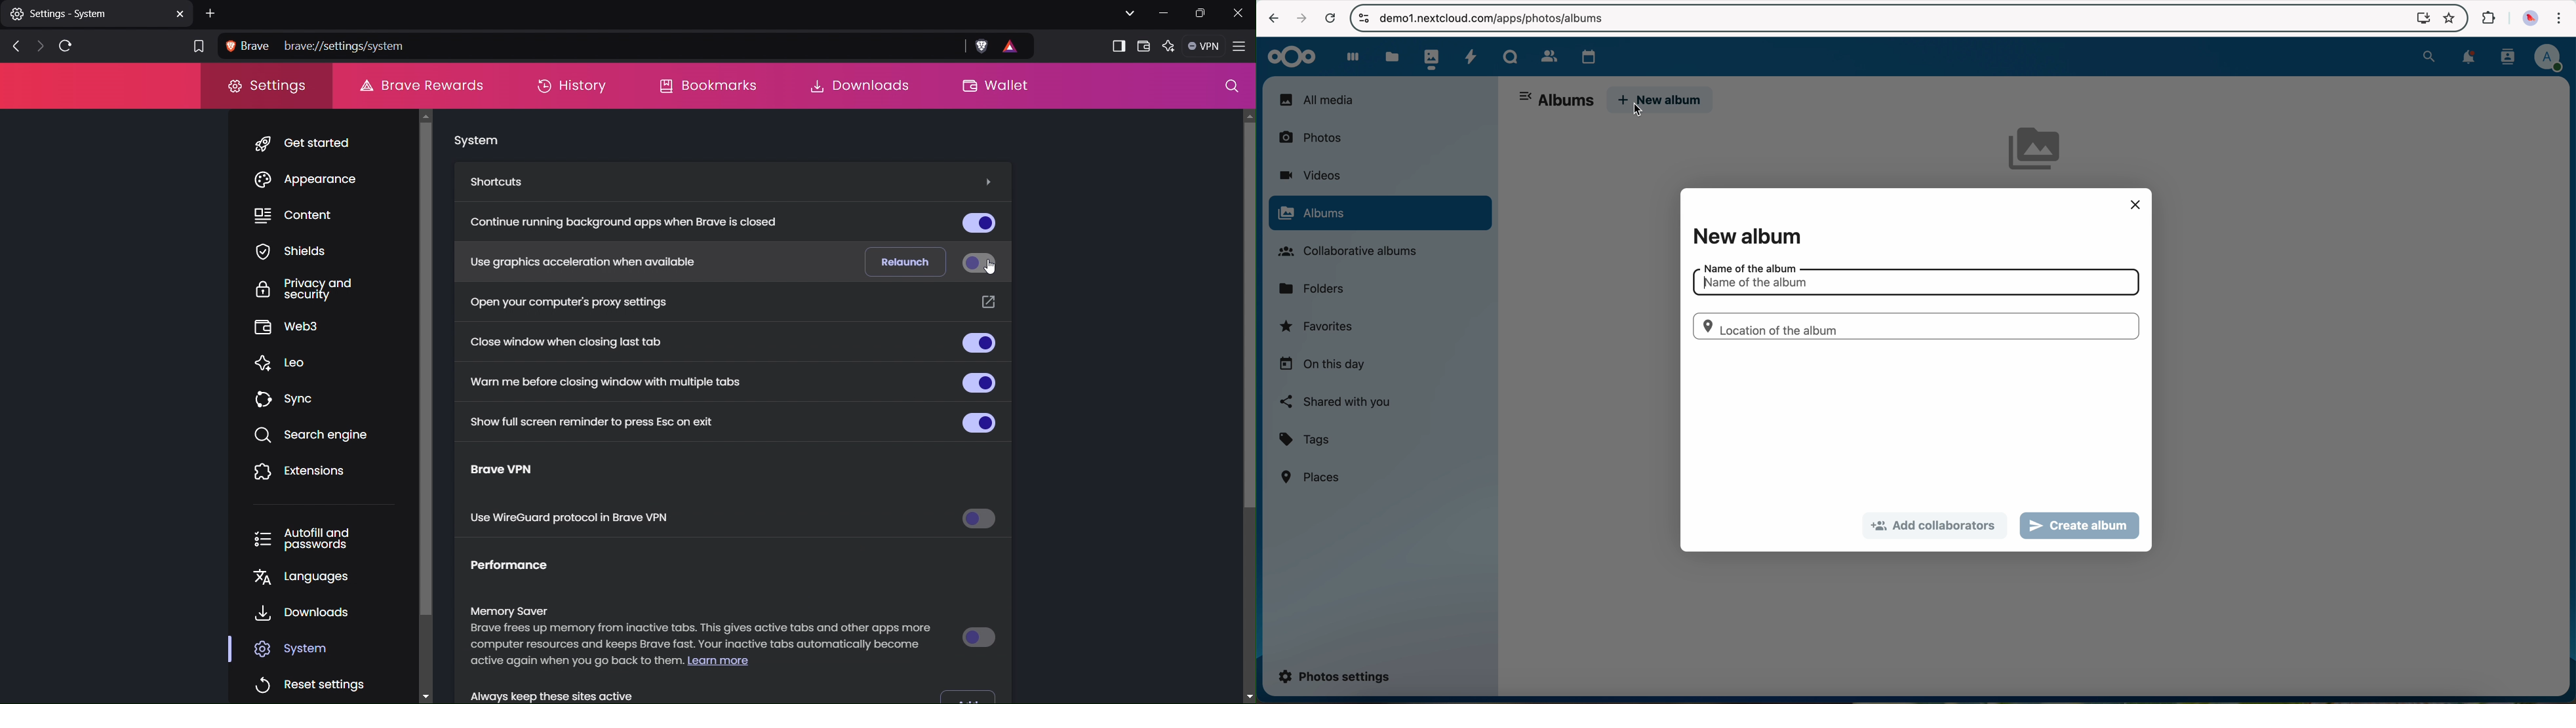 The image size is (2576, 728). I want to click on videos, so click(1310, 175).